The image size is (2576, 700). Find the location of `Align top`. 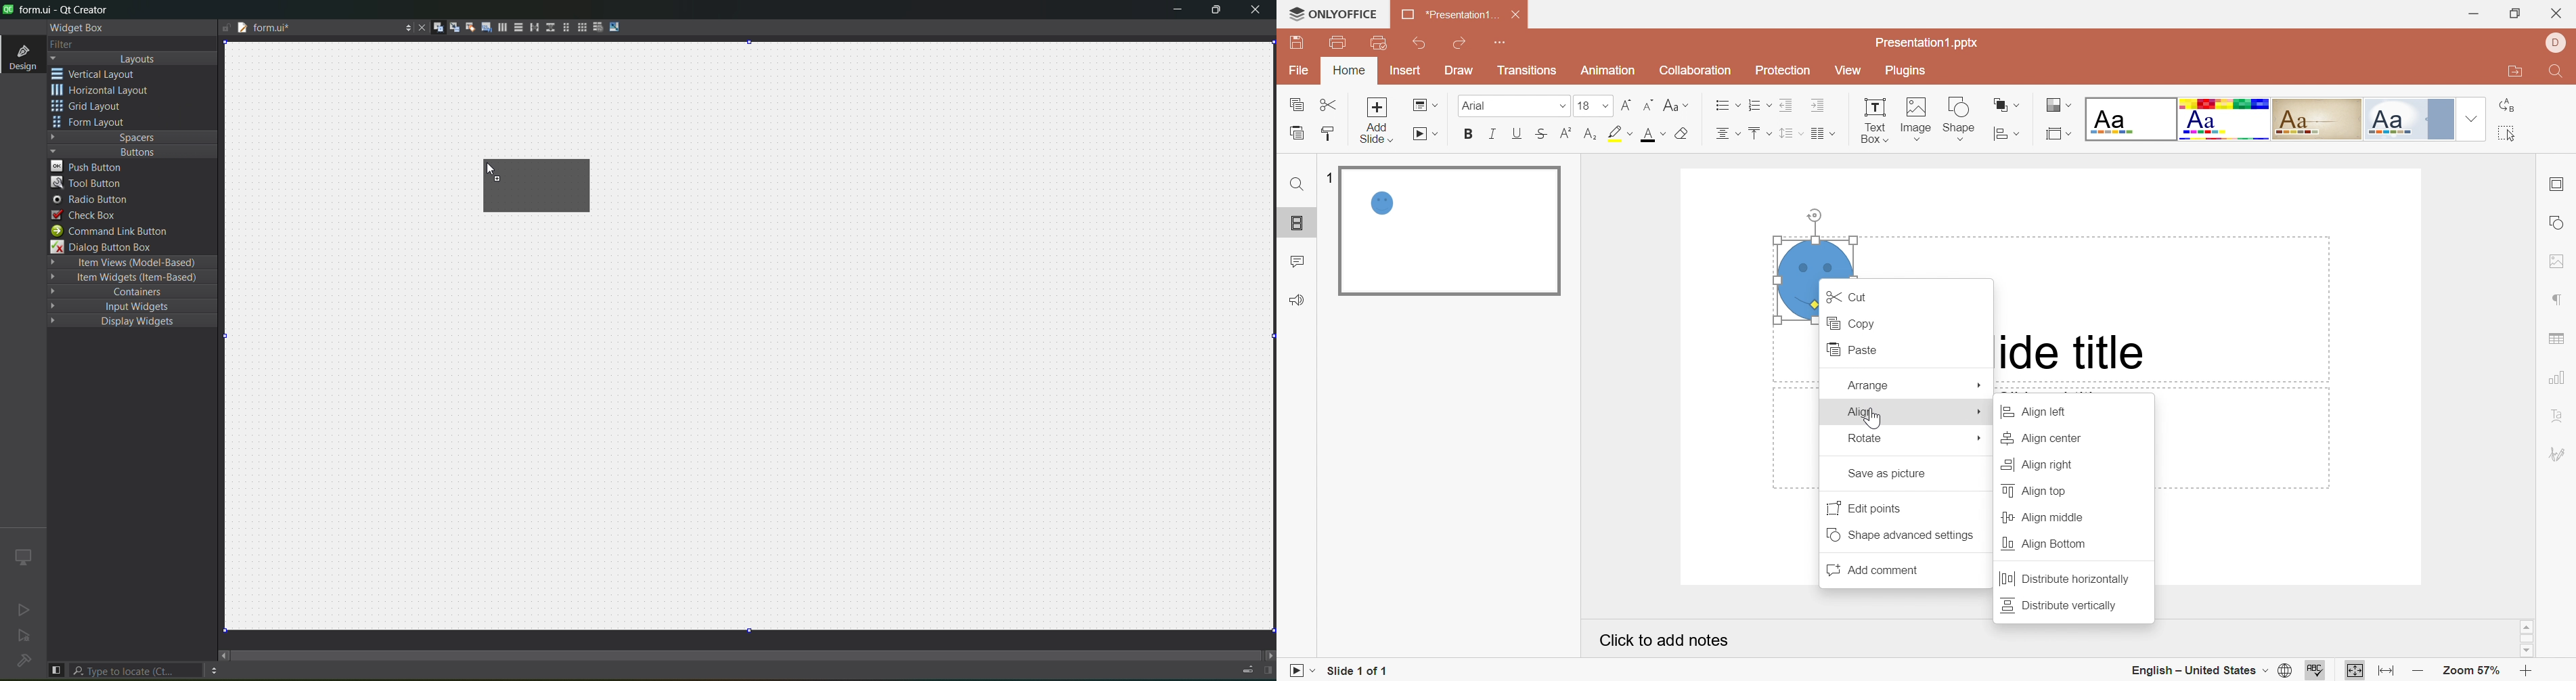

Align top is located at coordinates (2039, 490).